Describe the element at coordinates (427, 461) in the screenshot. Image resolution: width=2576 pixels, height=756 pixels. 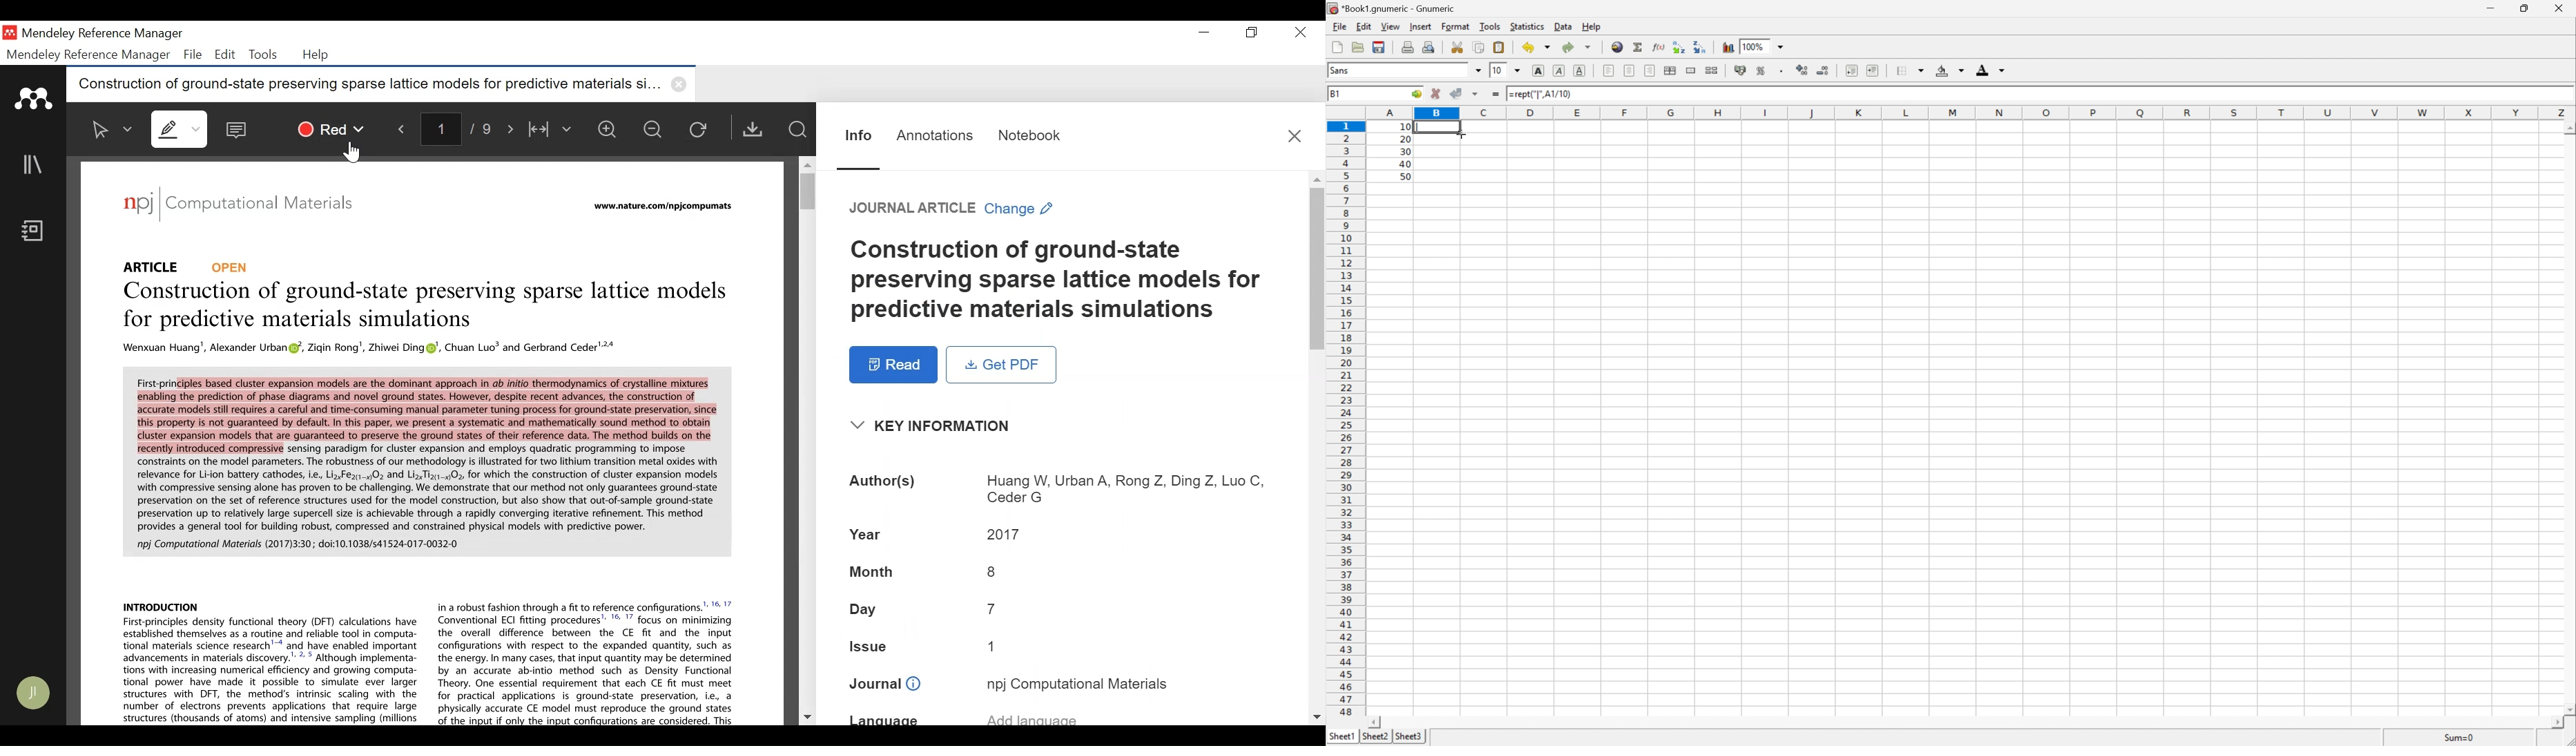
I see `First-principles based cluster expansion models are the dominant approach in ab initio thermodynamics of crystalline mixtures
enabling the prediction of phase diagrams and novel ground states. However, despite recent advances, the construction of
accurate models still requires a careful and time-consuming manual parameter tuning process for ground-state preservation, since
this property is not guaranteed by default. In this paper, we present a systematic and mathematically sound method to obtain
cluster expansion models that are guaranteed to preserve the ground states of their reference data. The method builds on the
fecently introduced compressive sensing paradigm for cluster expansion and employs quadratic programming to impose
constraints on the model parameters. The robustness of our methodology is illustrated for two lithium transition metal oxides with
relevance for Li-ion battery cathodes, i.e, LizFez-40; and Liz Tixy-4Os, for which the construction of cluster expansion models
with compressive sensing alone has proven to be challenging. We demonstrate that our method not only guarantees ground-state
preservation on the set of reference structures used for the model construction, but also show that out-of-sample ground-state
preservation up to relatively large supercell size is achievable through a rapidly converging iterative refinement. This method
provides a general tool for building robust, compressed and constrained physical models with predictive power.

noi Computational Materials (20171330 doi*10.1038/<41524-017-0032-0` at that location.